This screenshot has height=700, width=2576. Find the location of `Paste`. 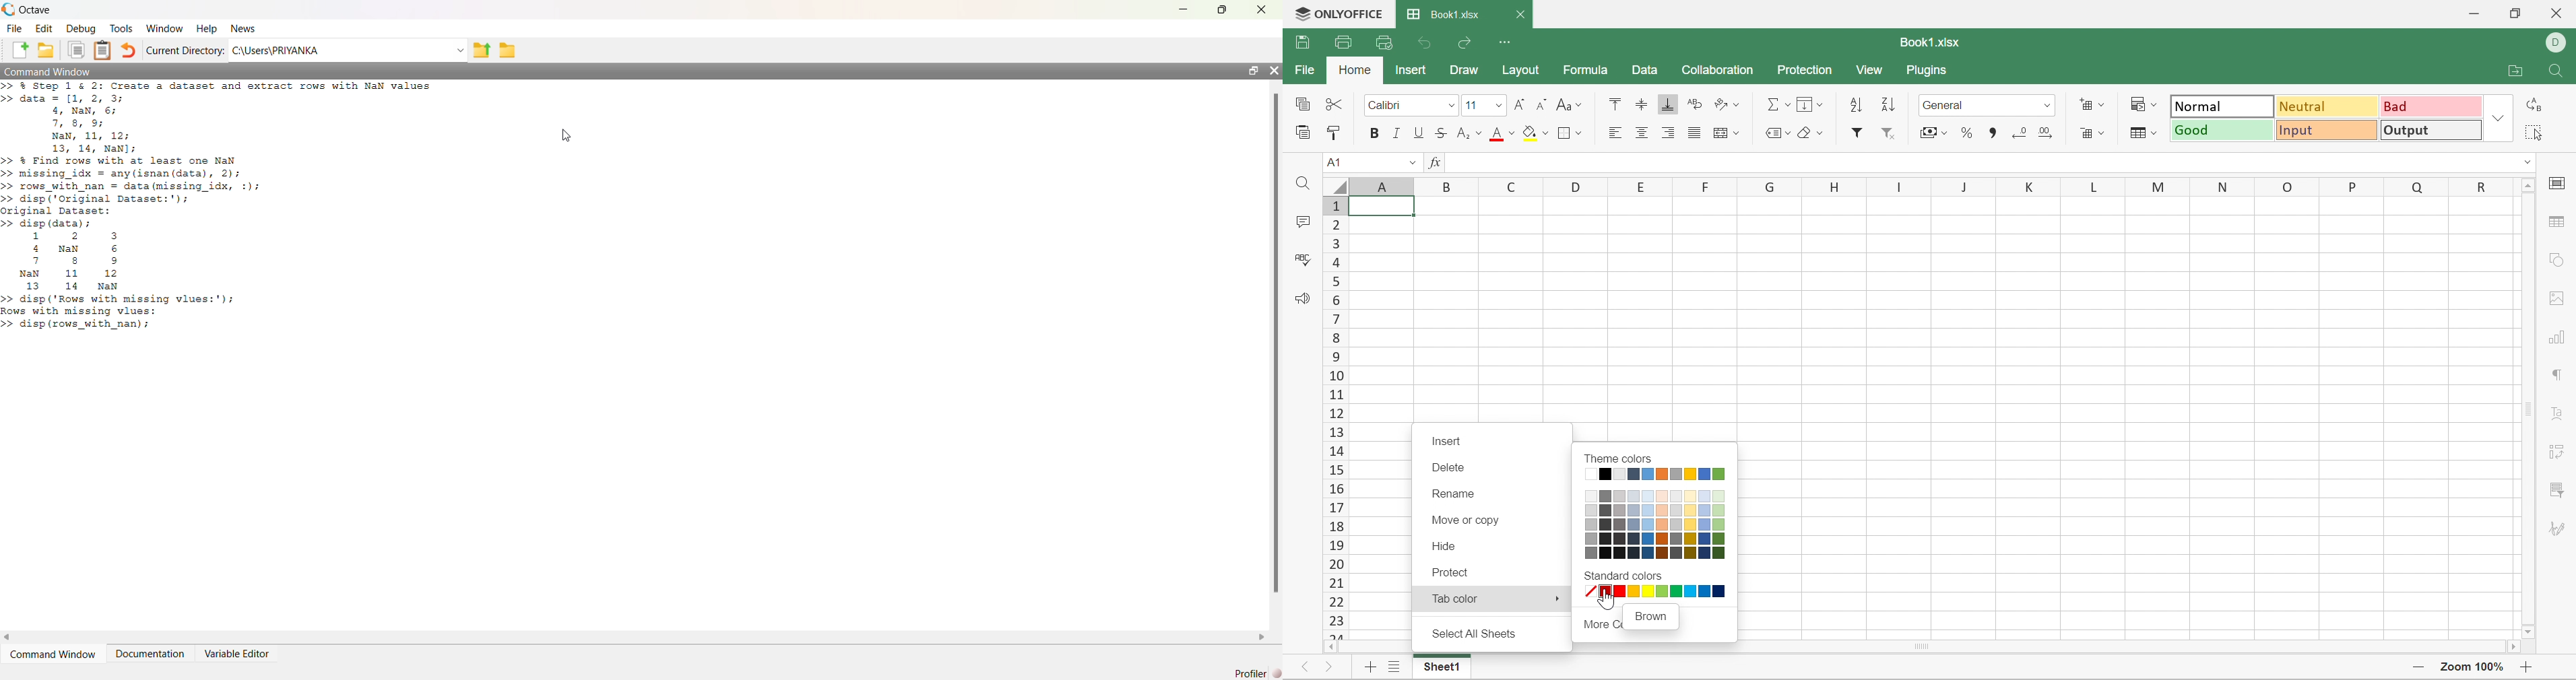

Paste is located at coordinates (1302, 132).